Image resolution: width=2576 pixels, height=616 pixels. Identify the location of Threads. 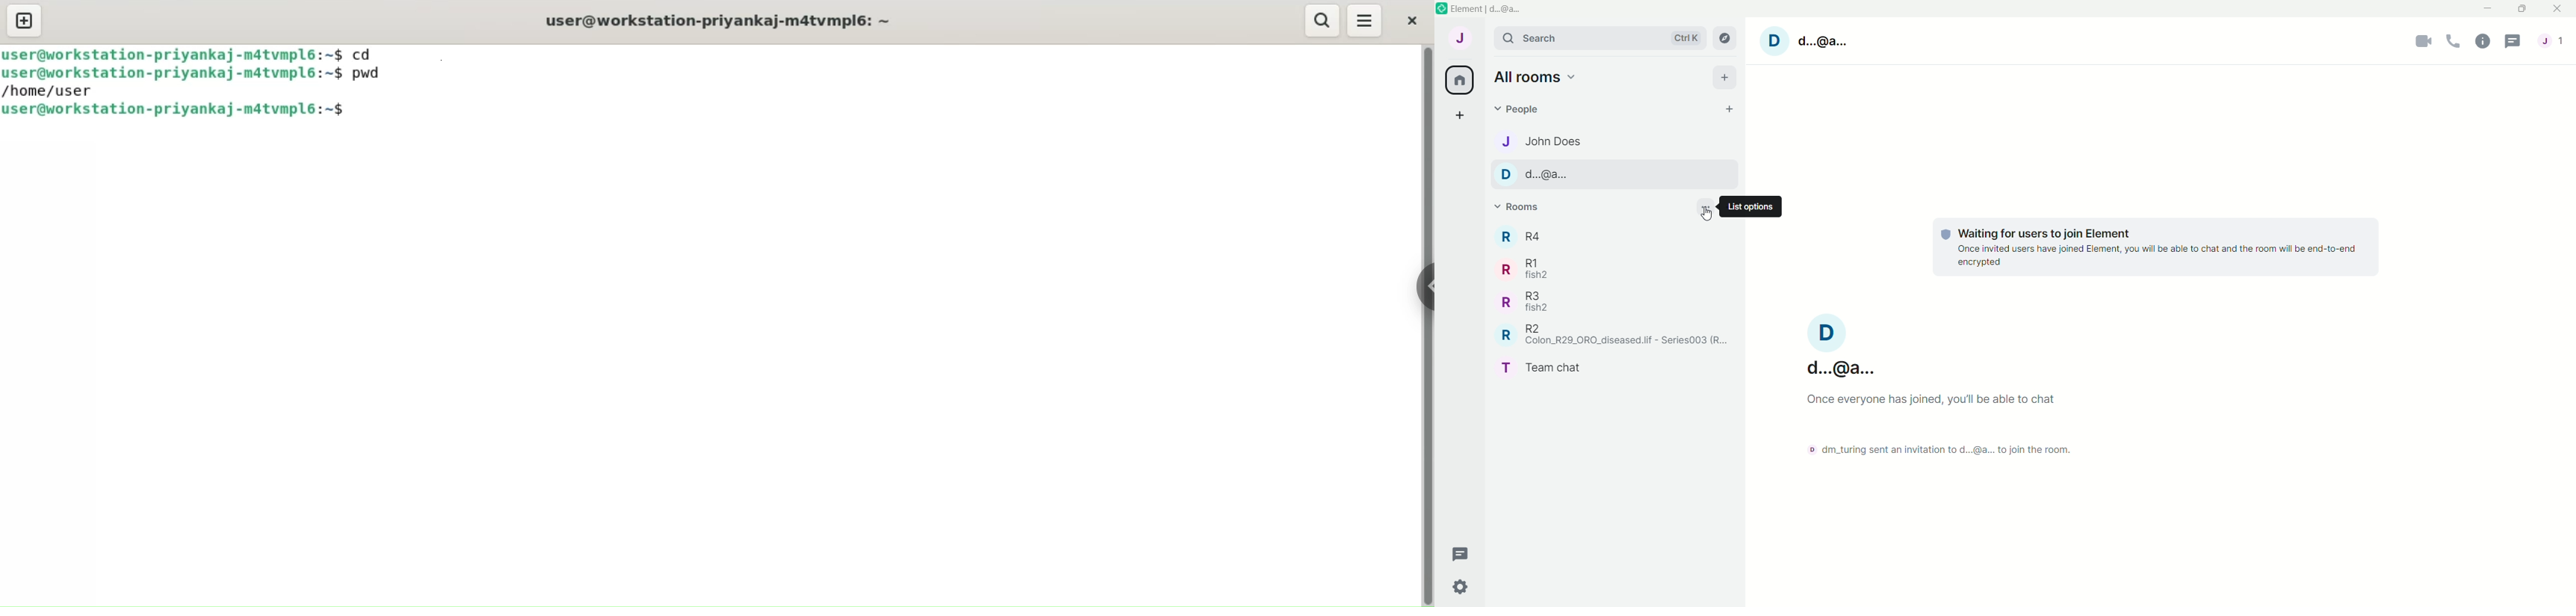
(2513, 40).